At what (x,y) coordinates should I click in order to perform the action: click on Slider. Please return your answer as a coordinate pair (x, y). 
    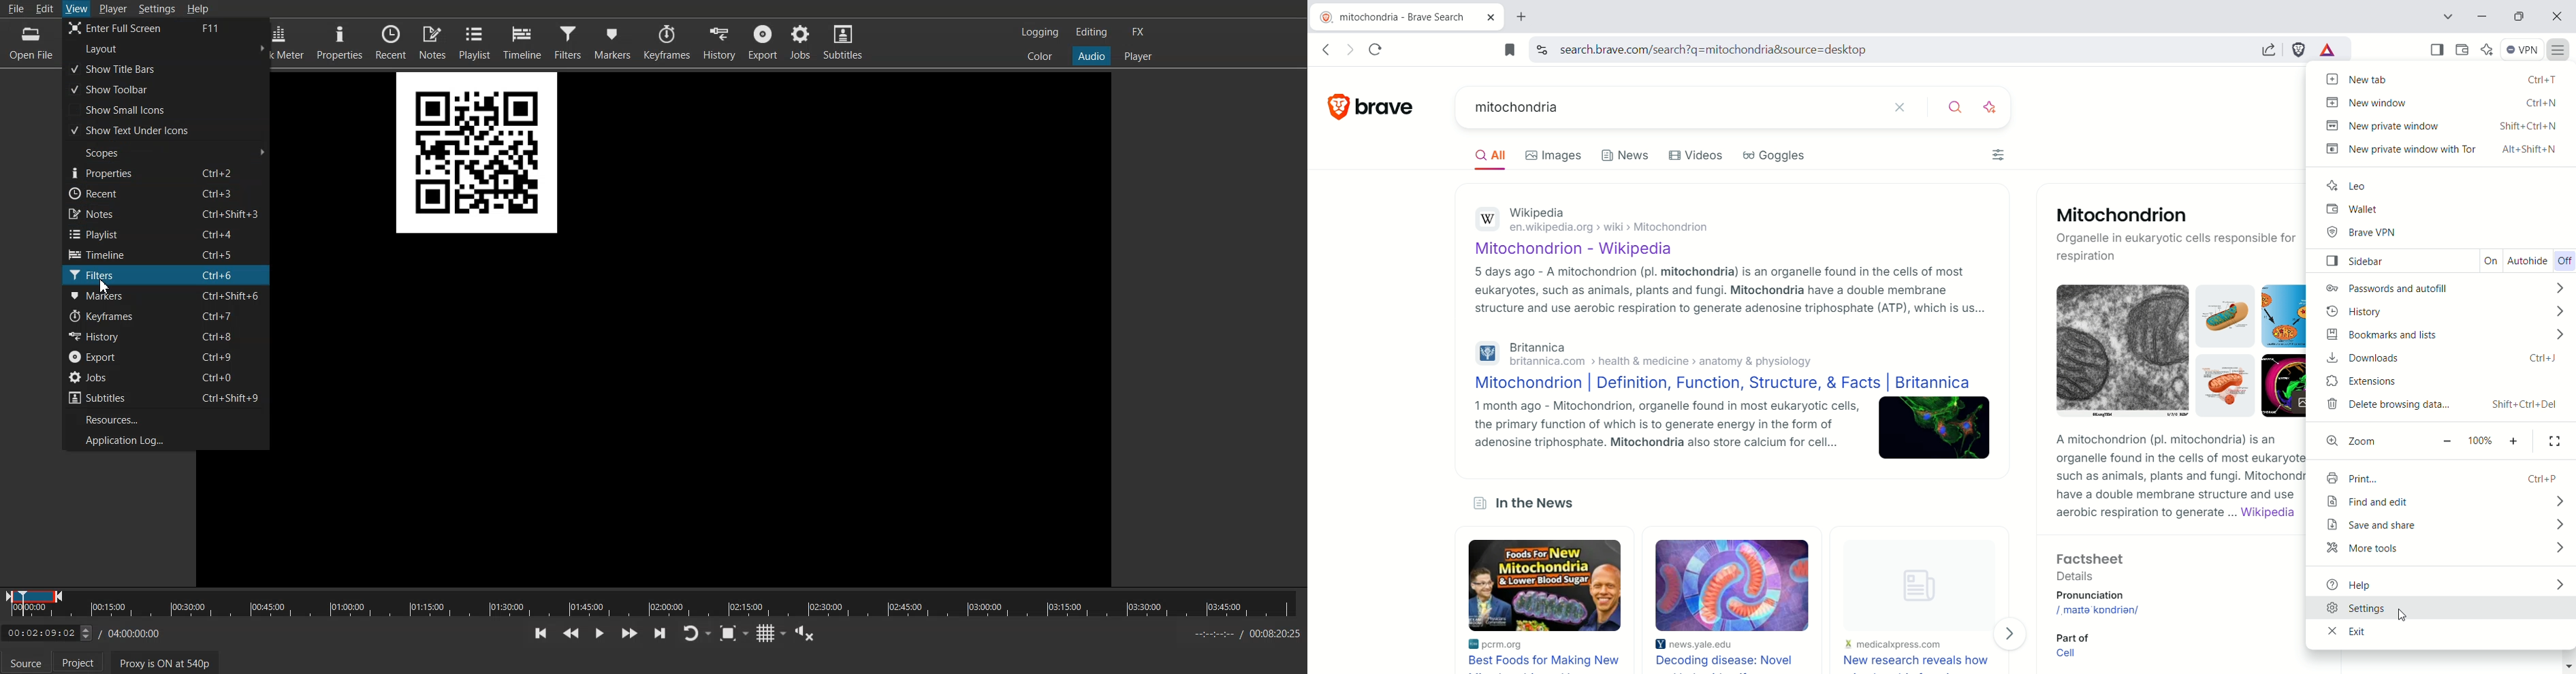
    Looking at the image, I should click on (654, 603).